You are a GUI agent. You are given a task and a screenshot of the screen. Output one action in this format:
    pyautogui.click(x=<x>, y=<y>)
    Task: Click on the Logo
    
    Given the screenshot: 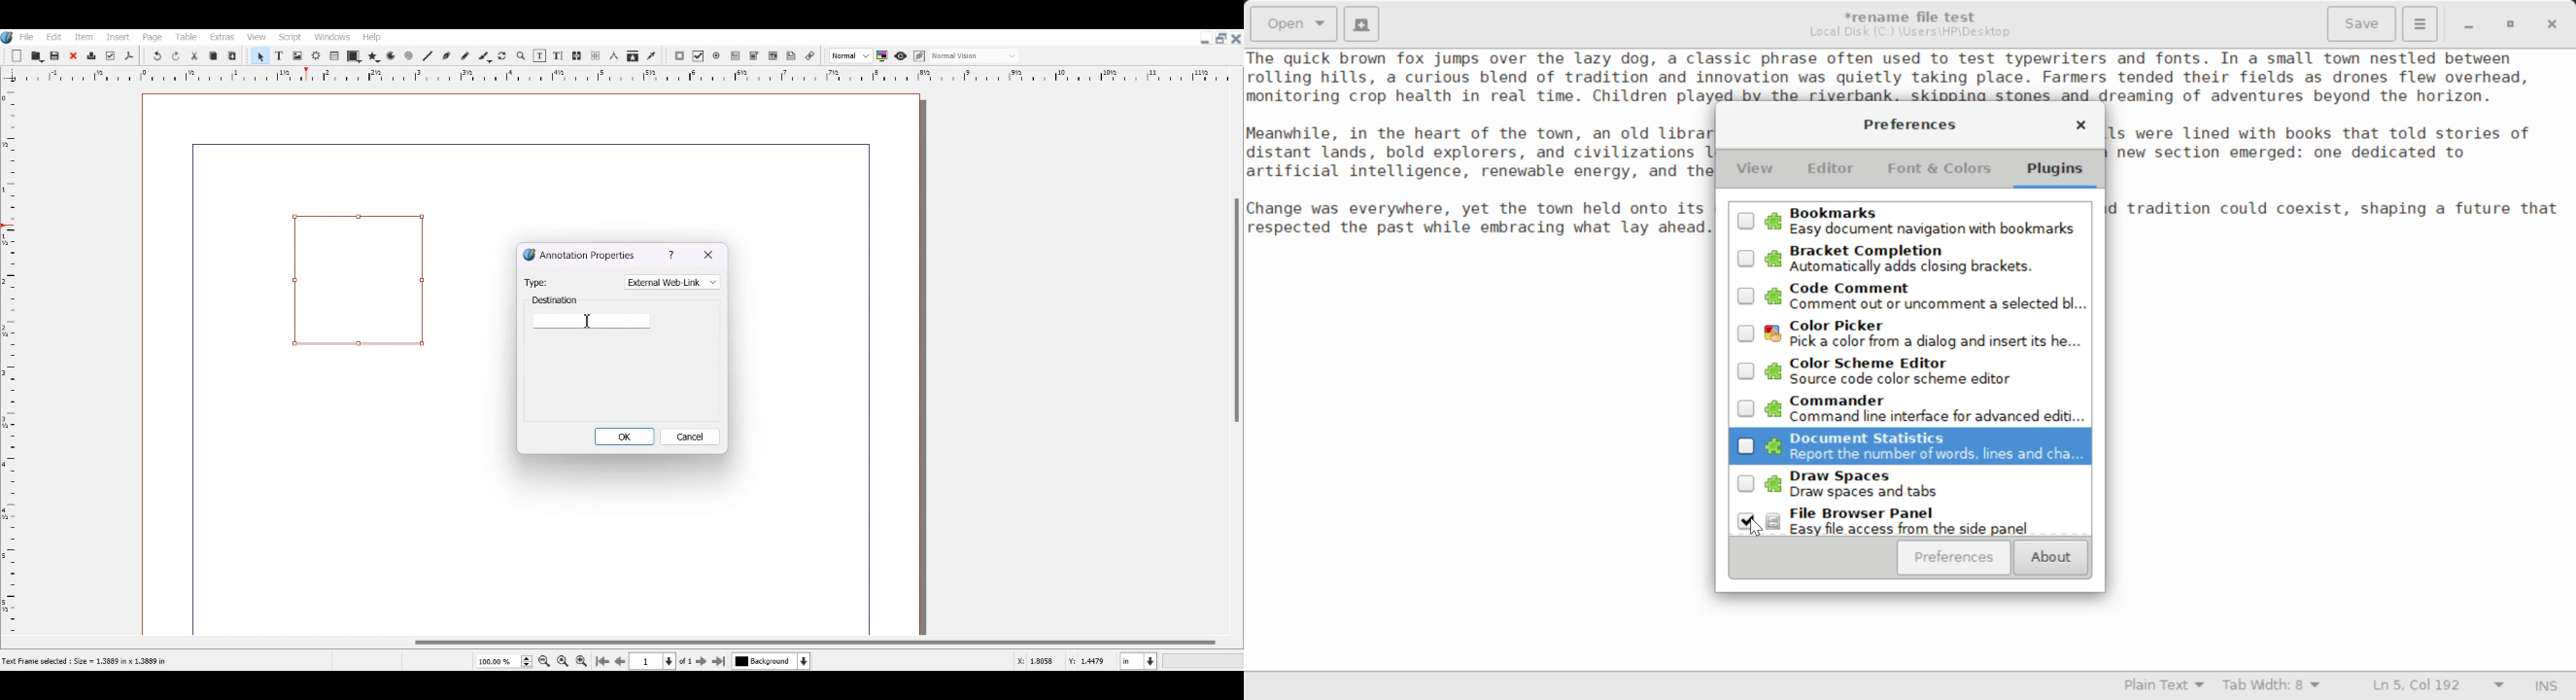 What is the action you would take?
    pyautogui.click(x=8, y=37)
    